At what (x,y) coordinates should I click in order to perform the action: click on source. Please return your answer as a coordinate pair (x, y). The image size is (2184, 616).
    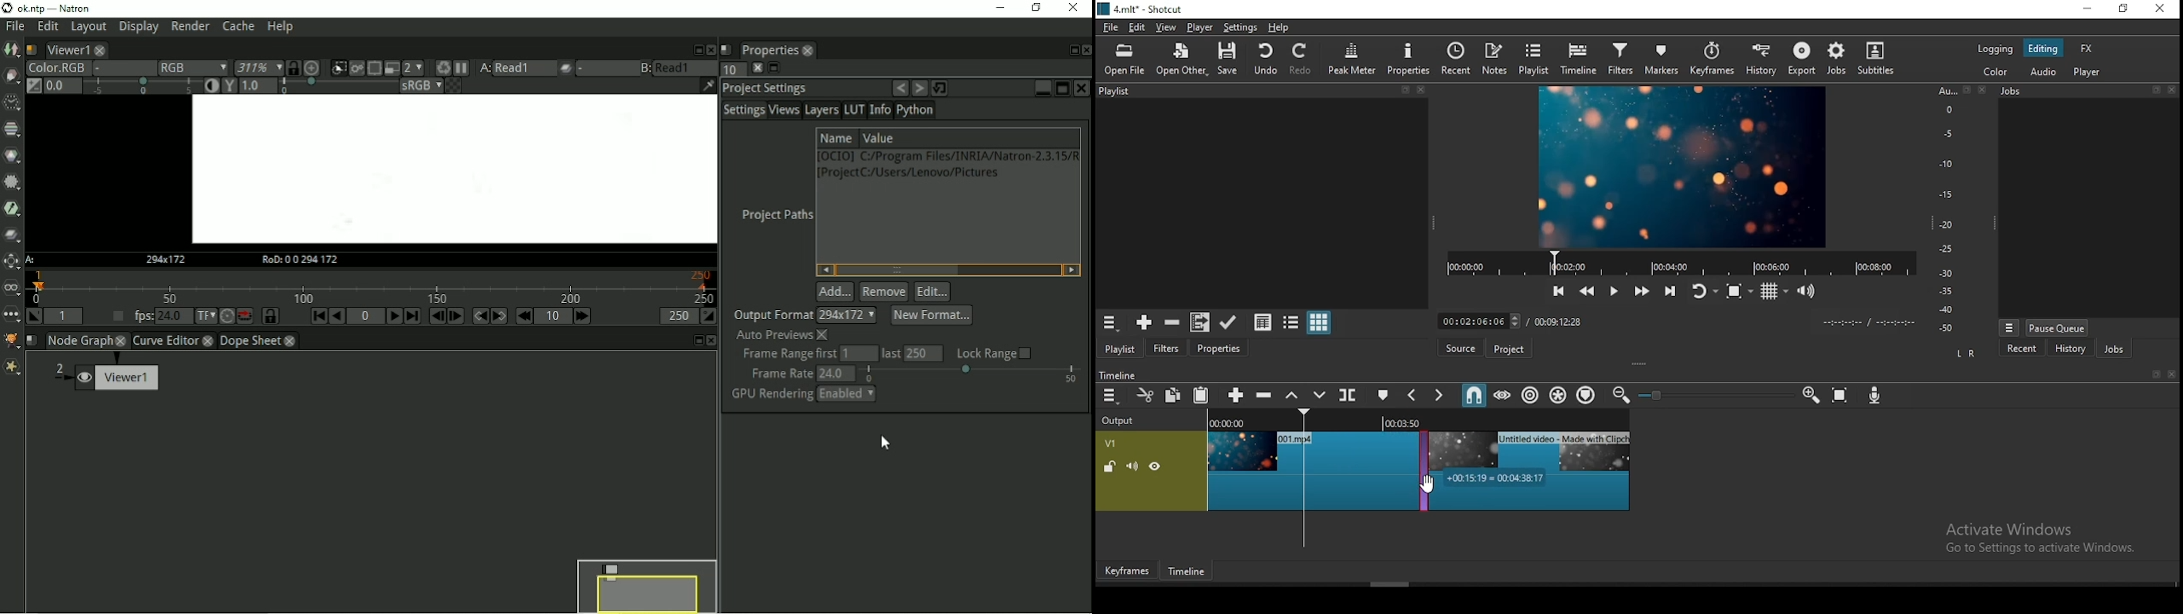
    Looking at the image, I should click on (1457, 349).